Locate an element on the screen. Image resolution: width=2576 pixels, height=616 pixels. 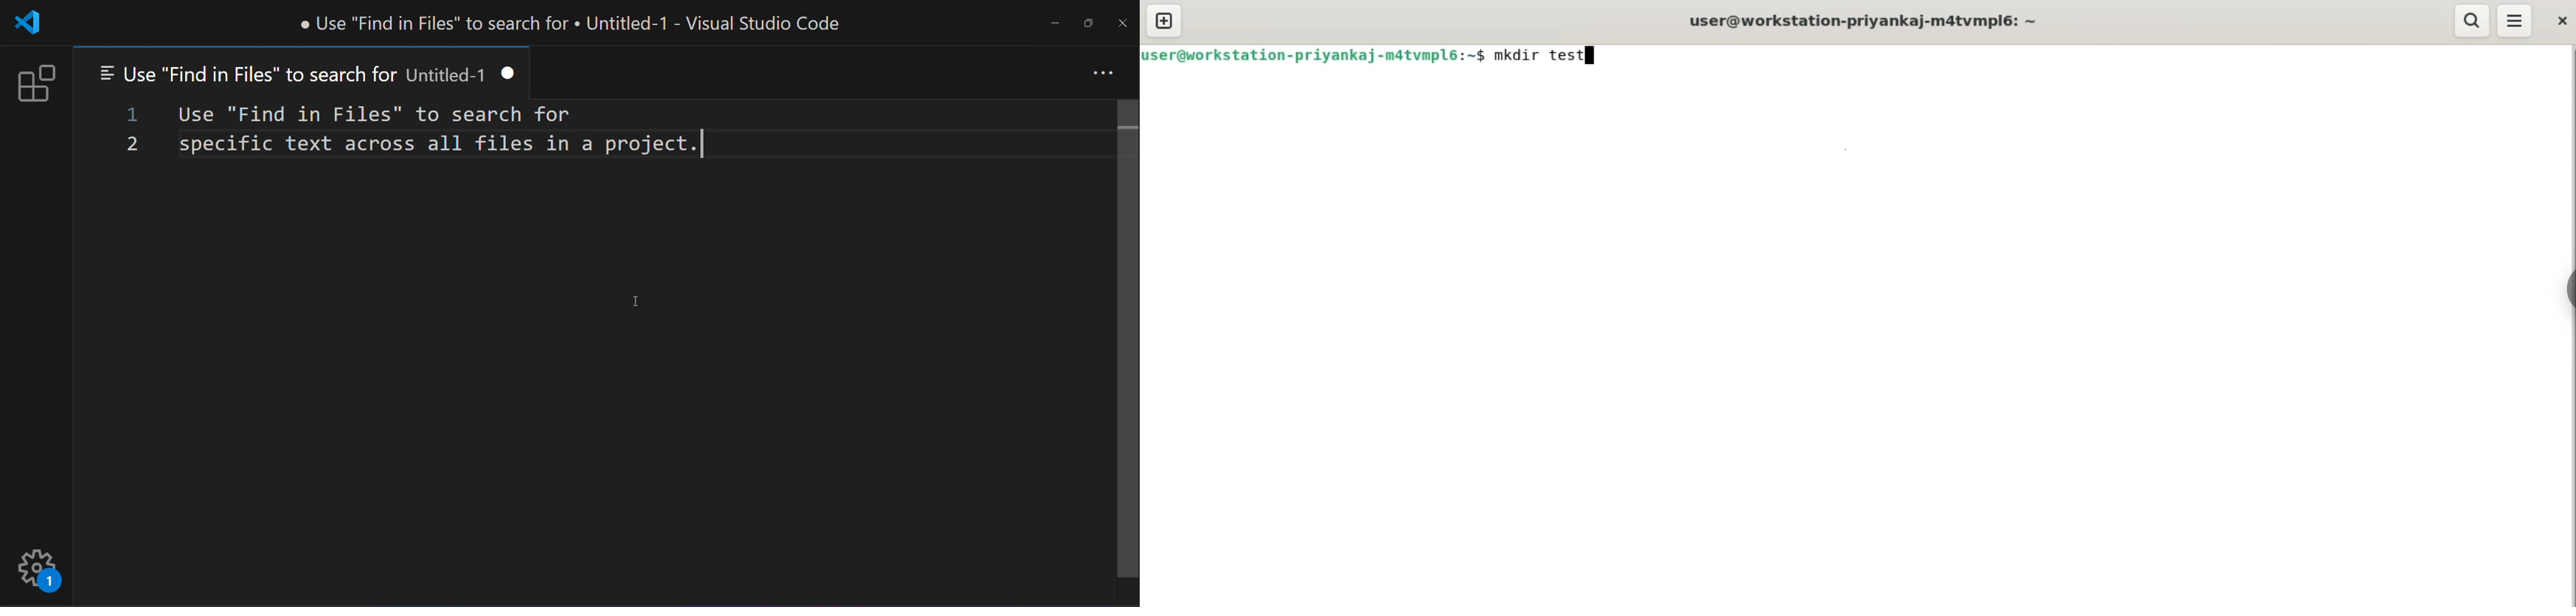
user@workstation-priyankaj-m4tvmpl6: ~$ is located at coordinates (1314, 54).